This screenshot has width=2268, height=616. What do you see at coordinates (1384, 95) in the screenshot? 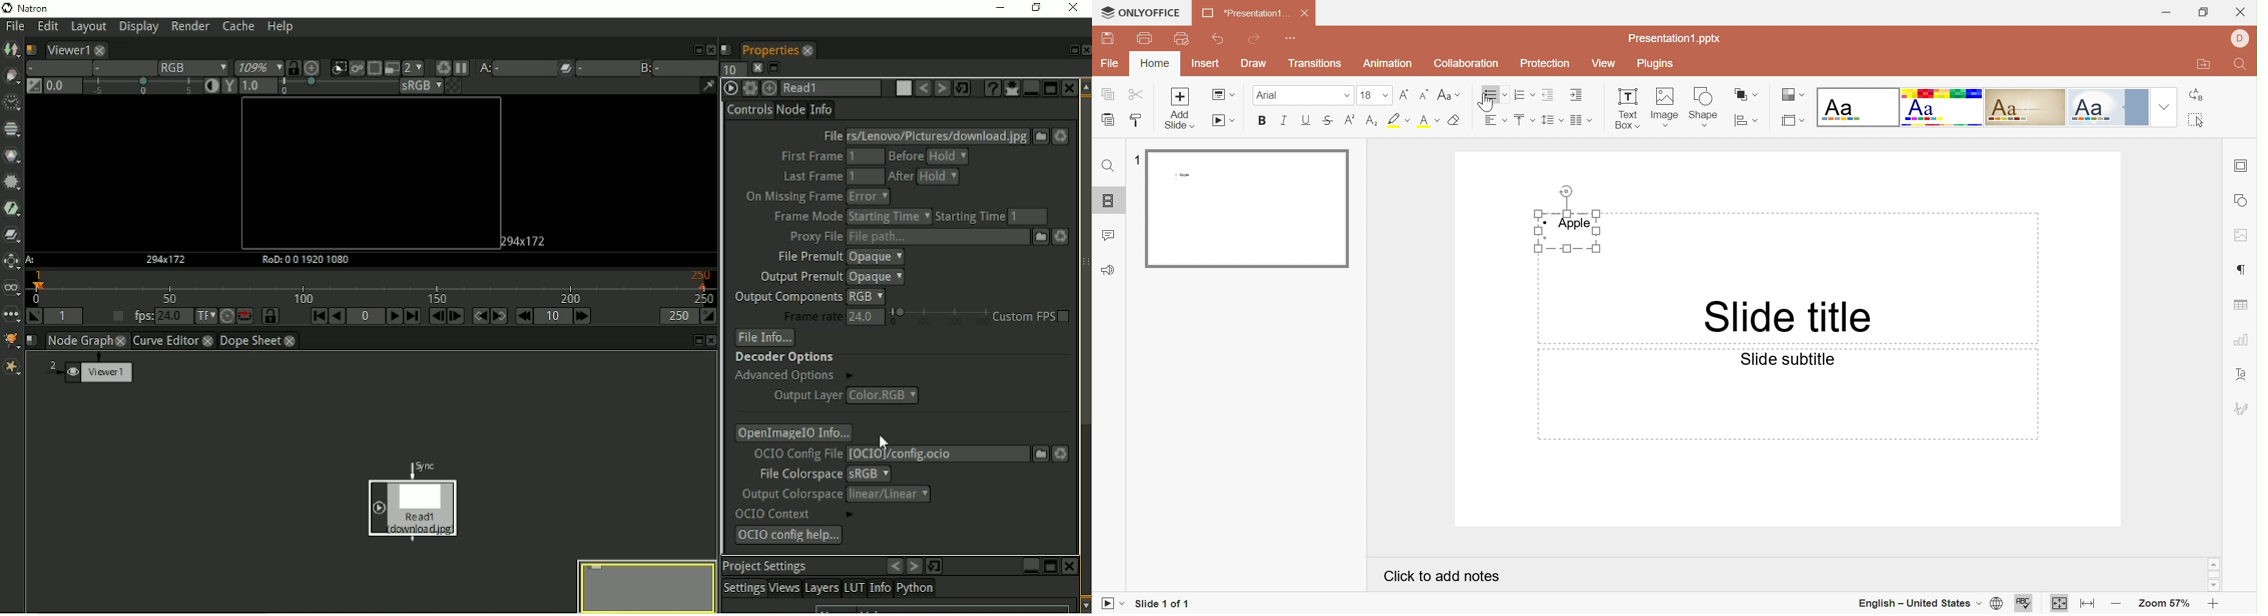
I see `Drop Down` at bounding box center [1384, 95].